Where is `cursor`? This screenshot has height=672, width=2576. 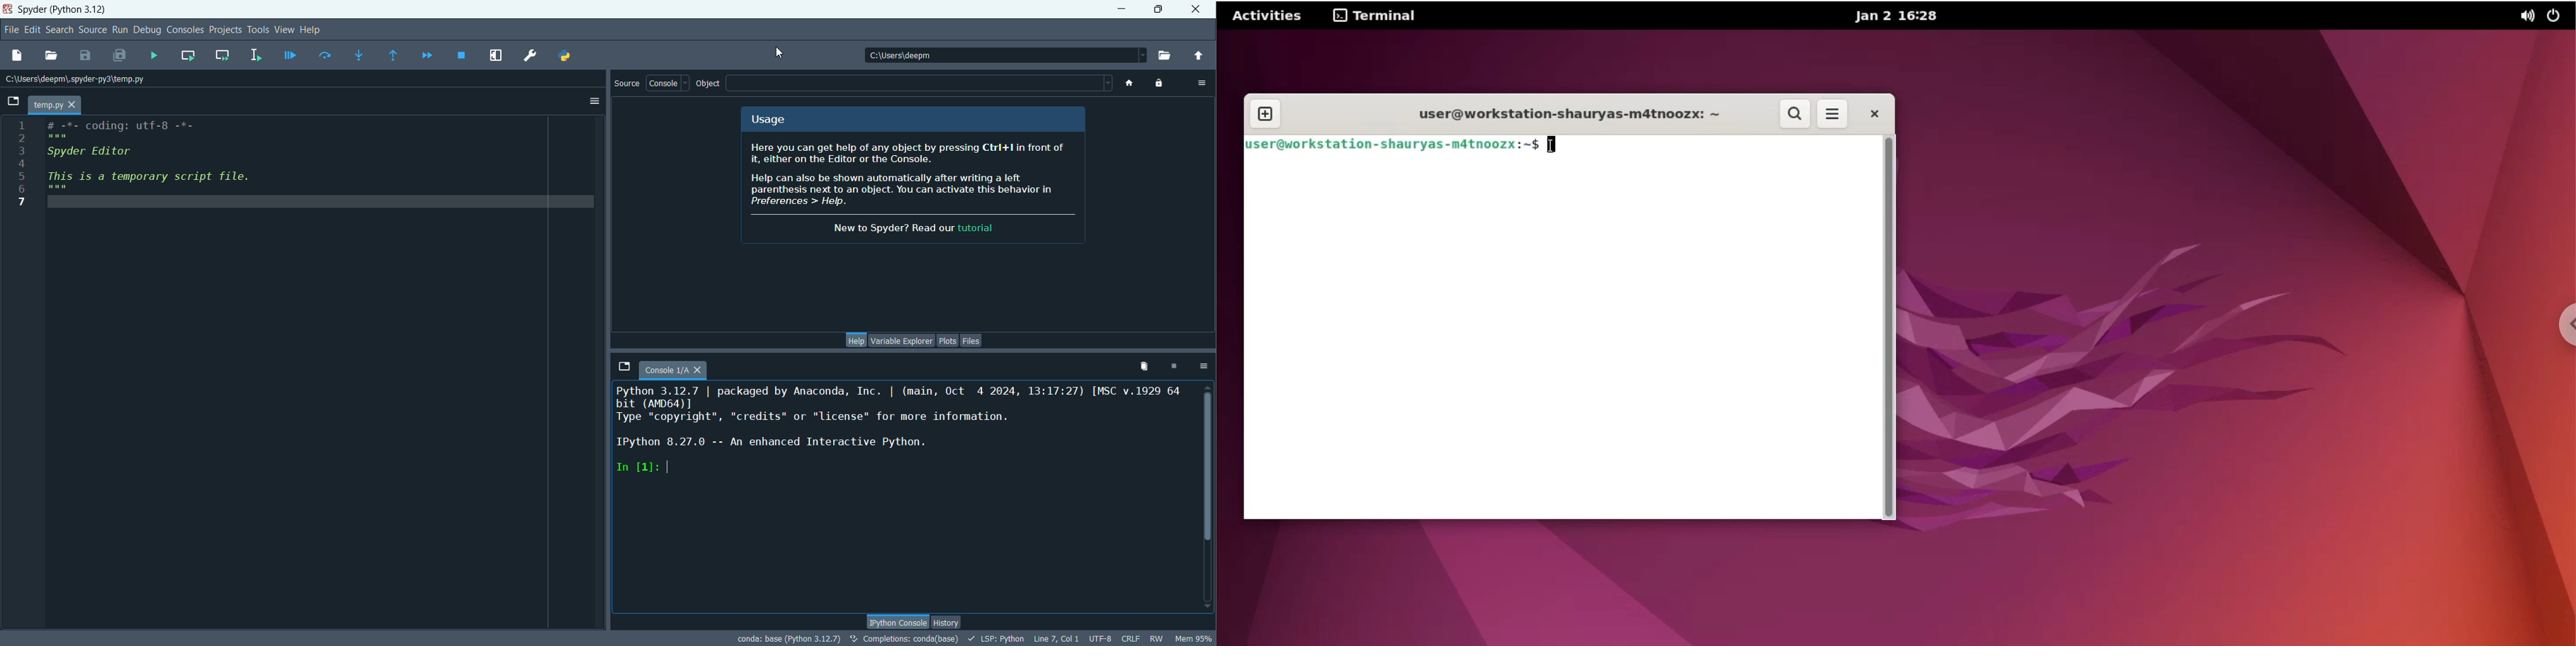
cursor is located at coordinates (782, 53).